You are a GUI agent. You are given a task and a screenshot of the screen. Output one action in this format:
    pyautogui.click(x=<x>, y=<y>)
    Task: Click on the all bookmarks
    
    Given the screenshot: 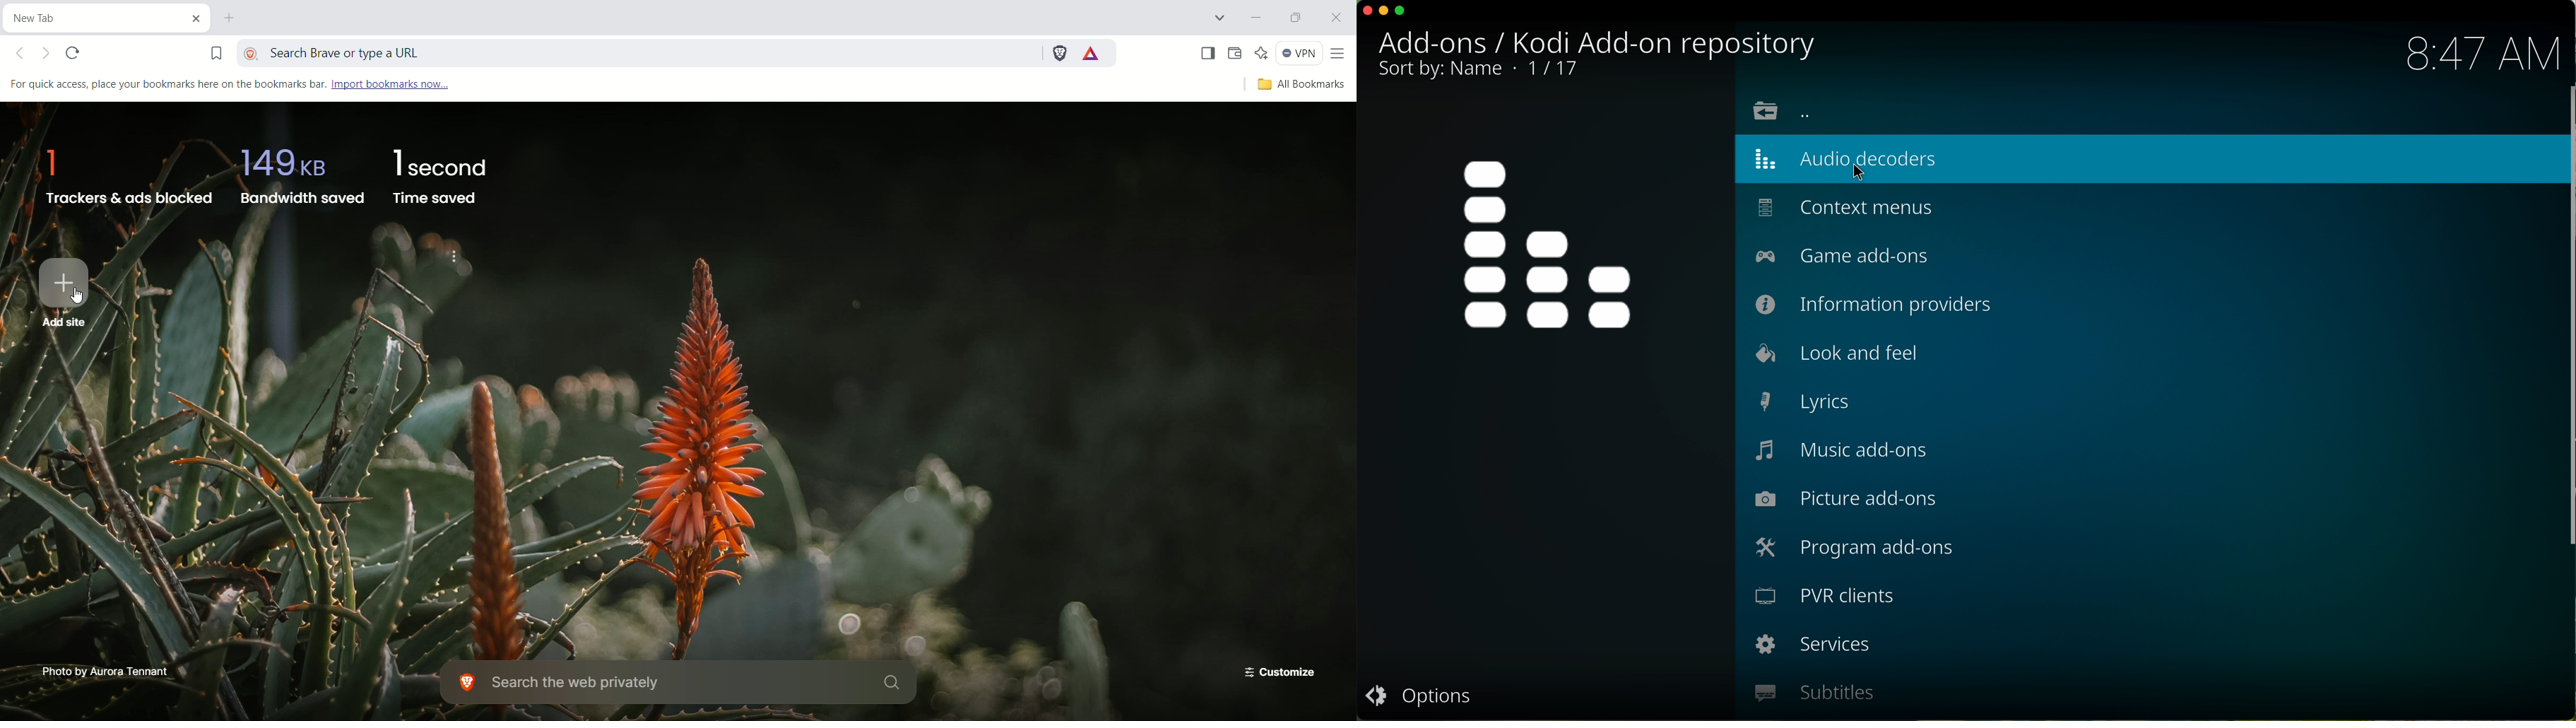 What is the action you would take?
    pyautogui.click(x=1299, y=86)
    